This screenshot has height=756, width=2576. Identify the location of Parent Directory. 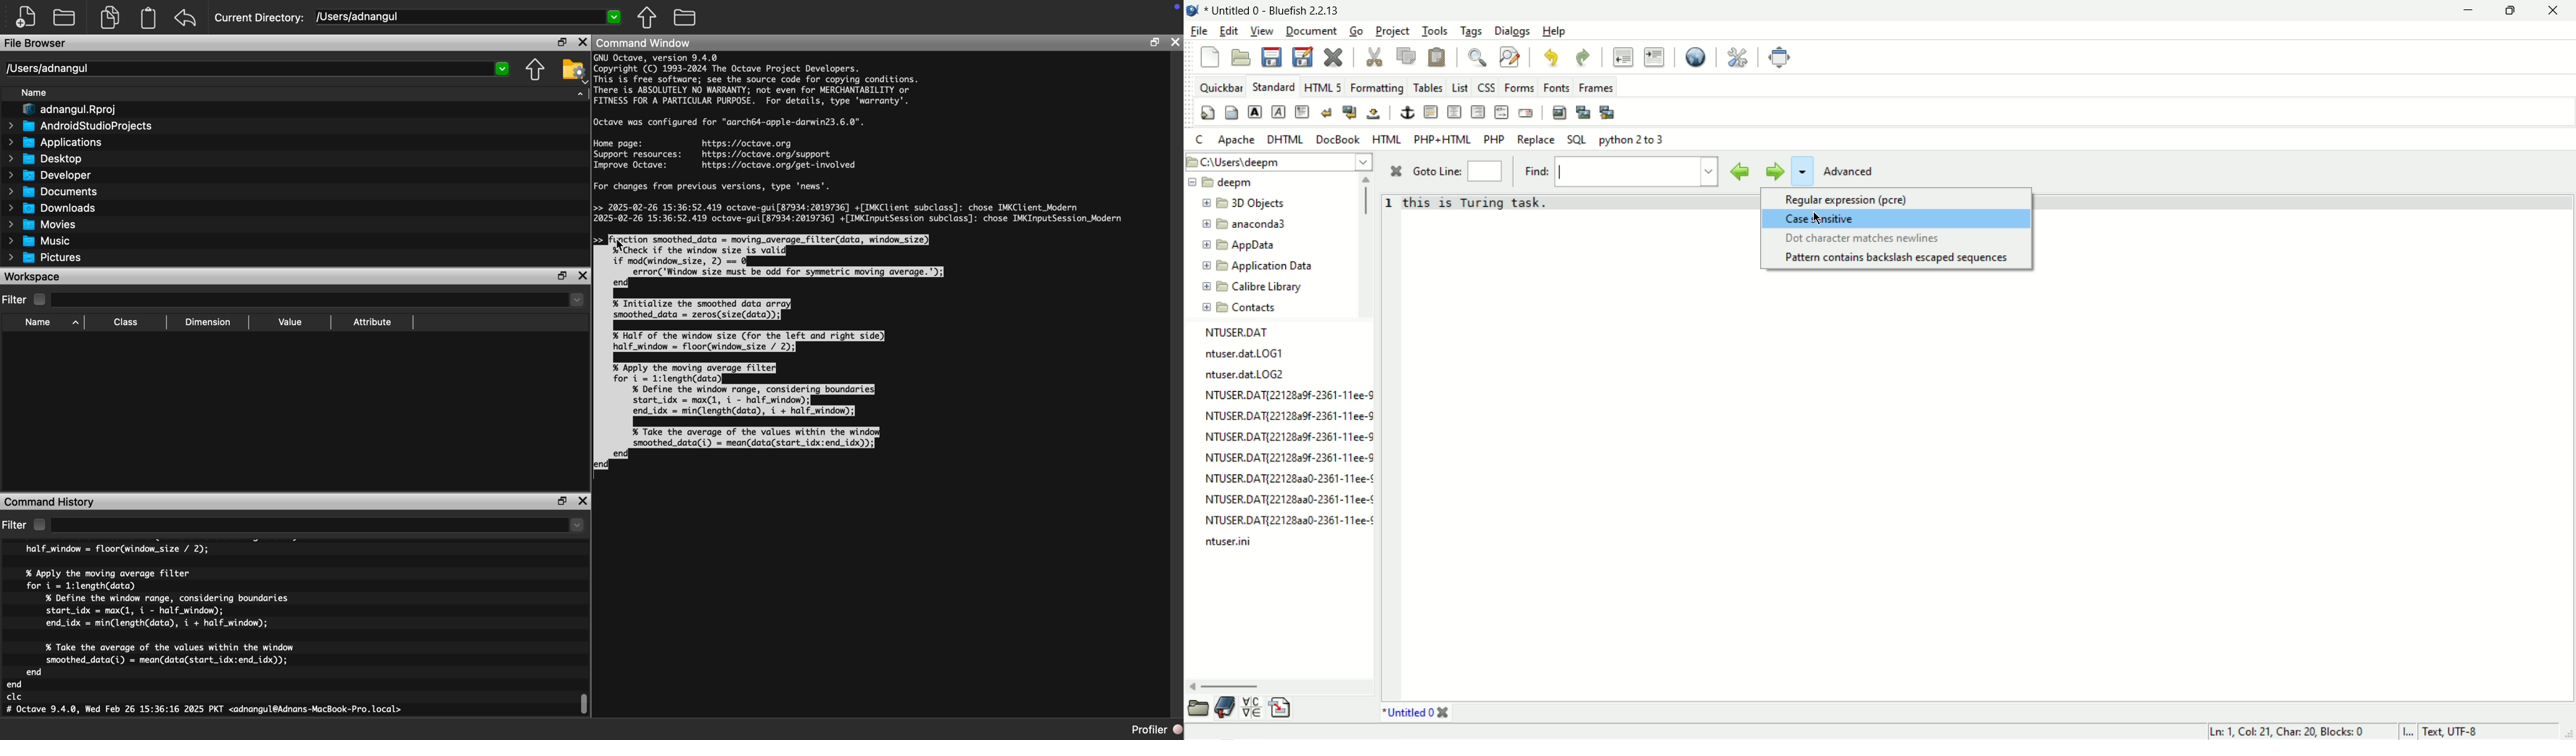
(648, 18).